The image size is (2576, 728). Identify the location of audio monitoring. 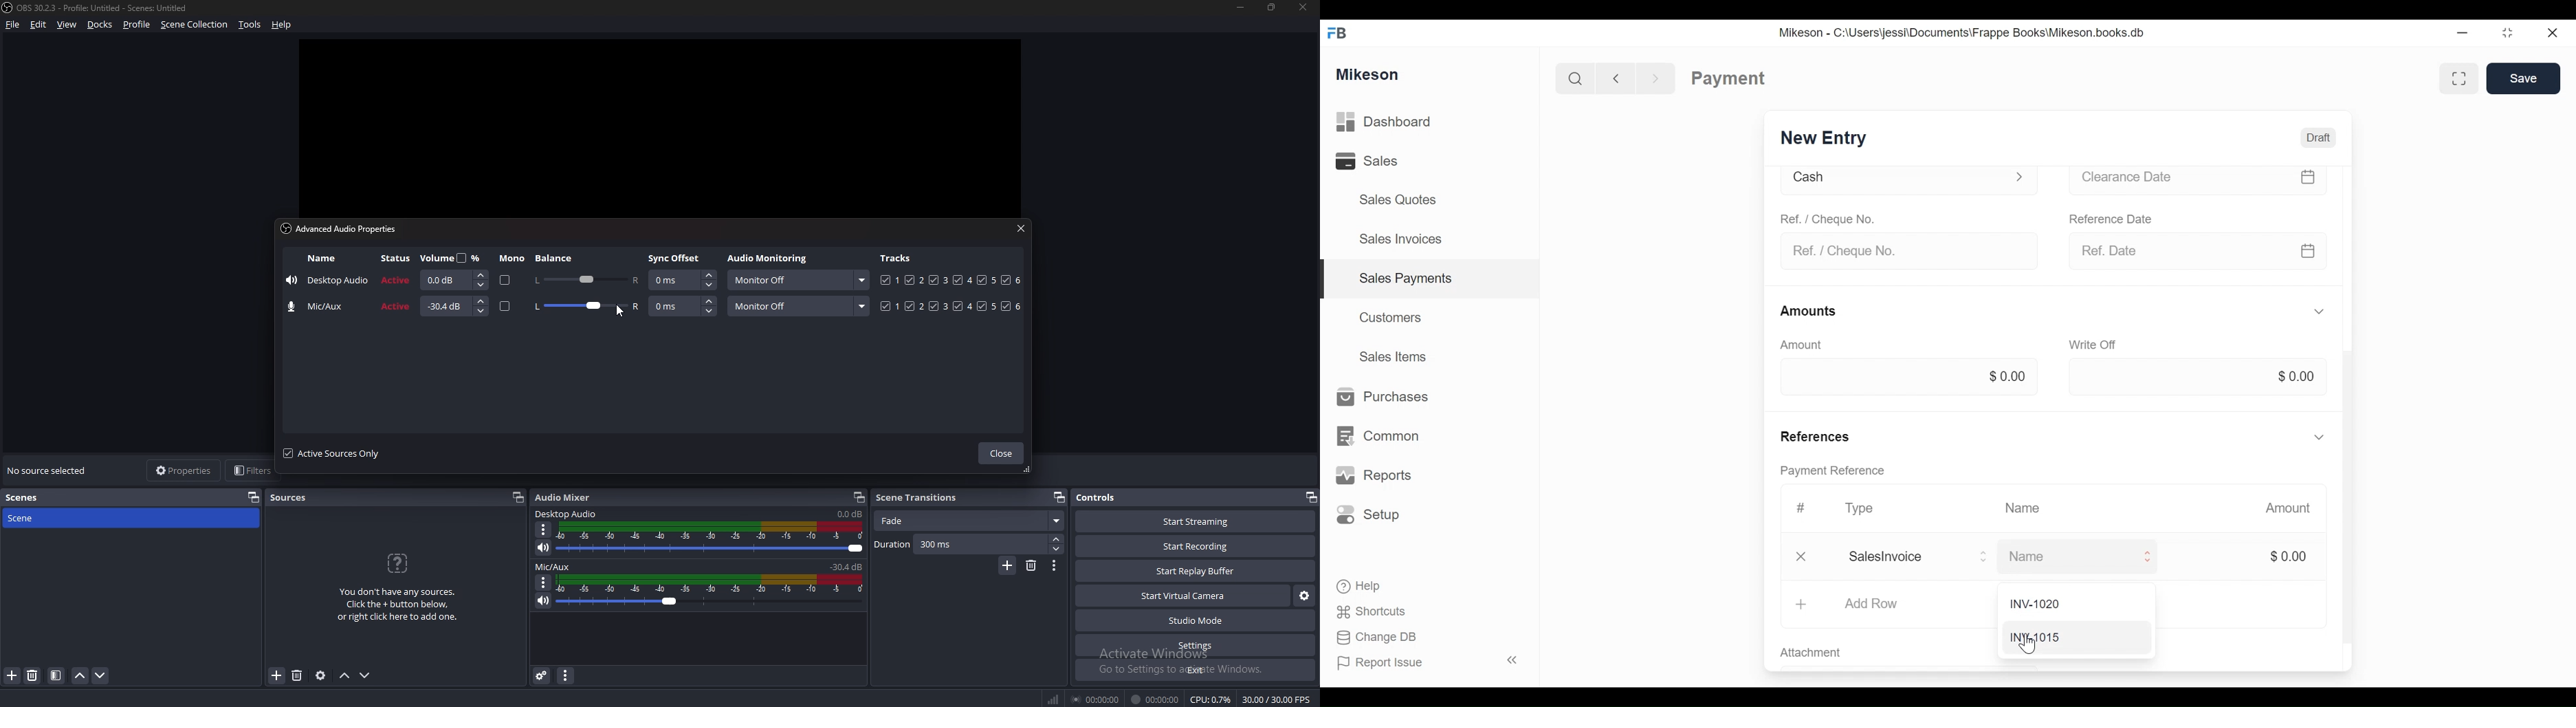
(770, 259).